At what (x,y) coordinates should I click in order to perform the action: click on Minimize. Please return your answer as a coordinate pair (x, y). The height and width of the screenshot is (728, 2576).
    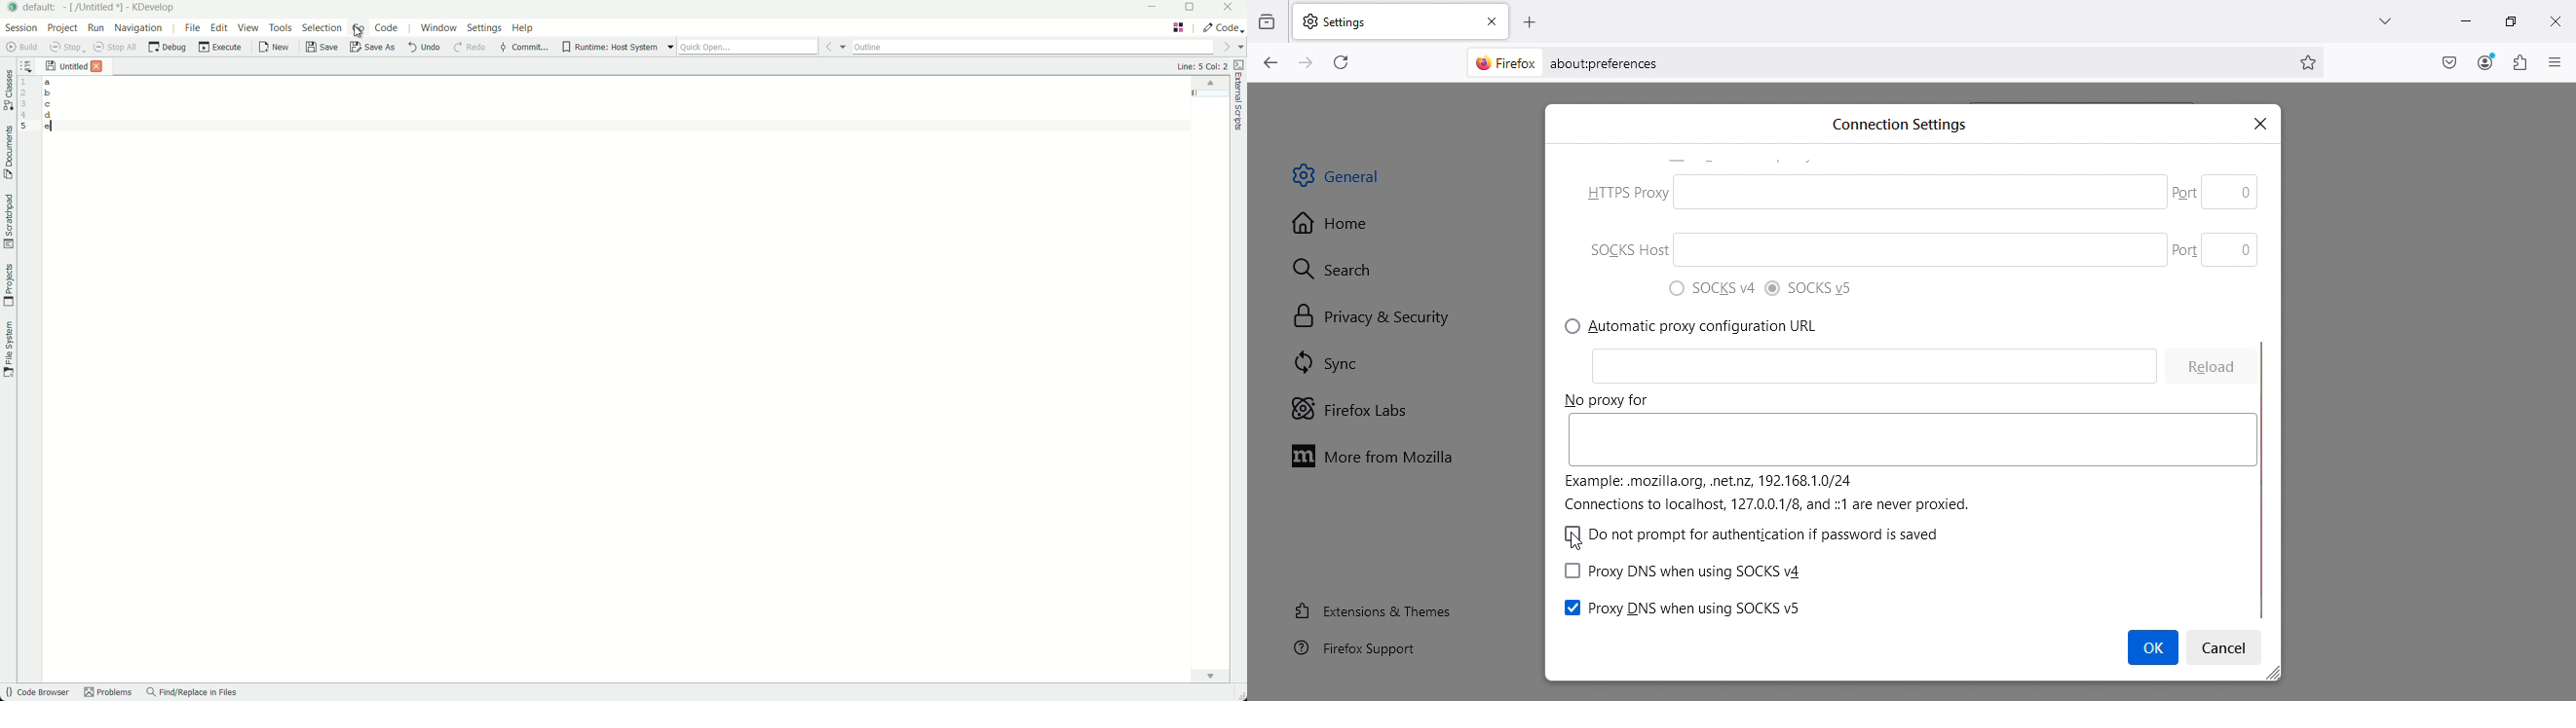
    Looking at the image, I should click on (2463, 20).